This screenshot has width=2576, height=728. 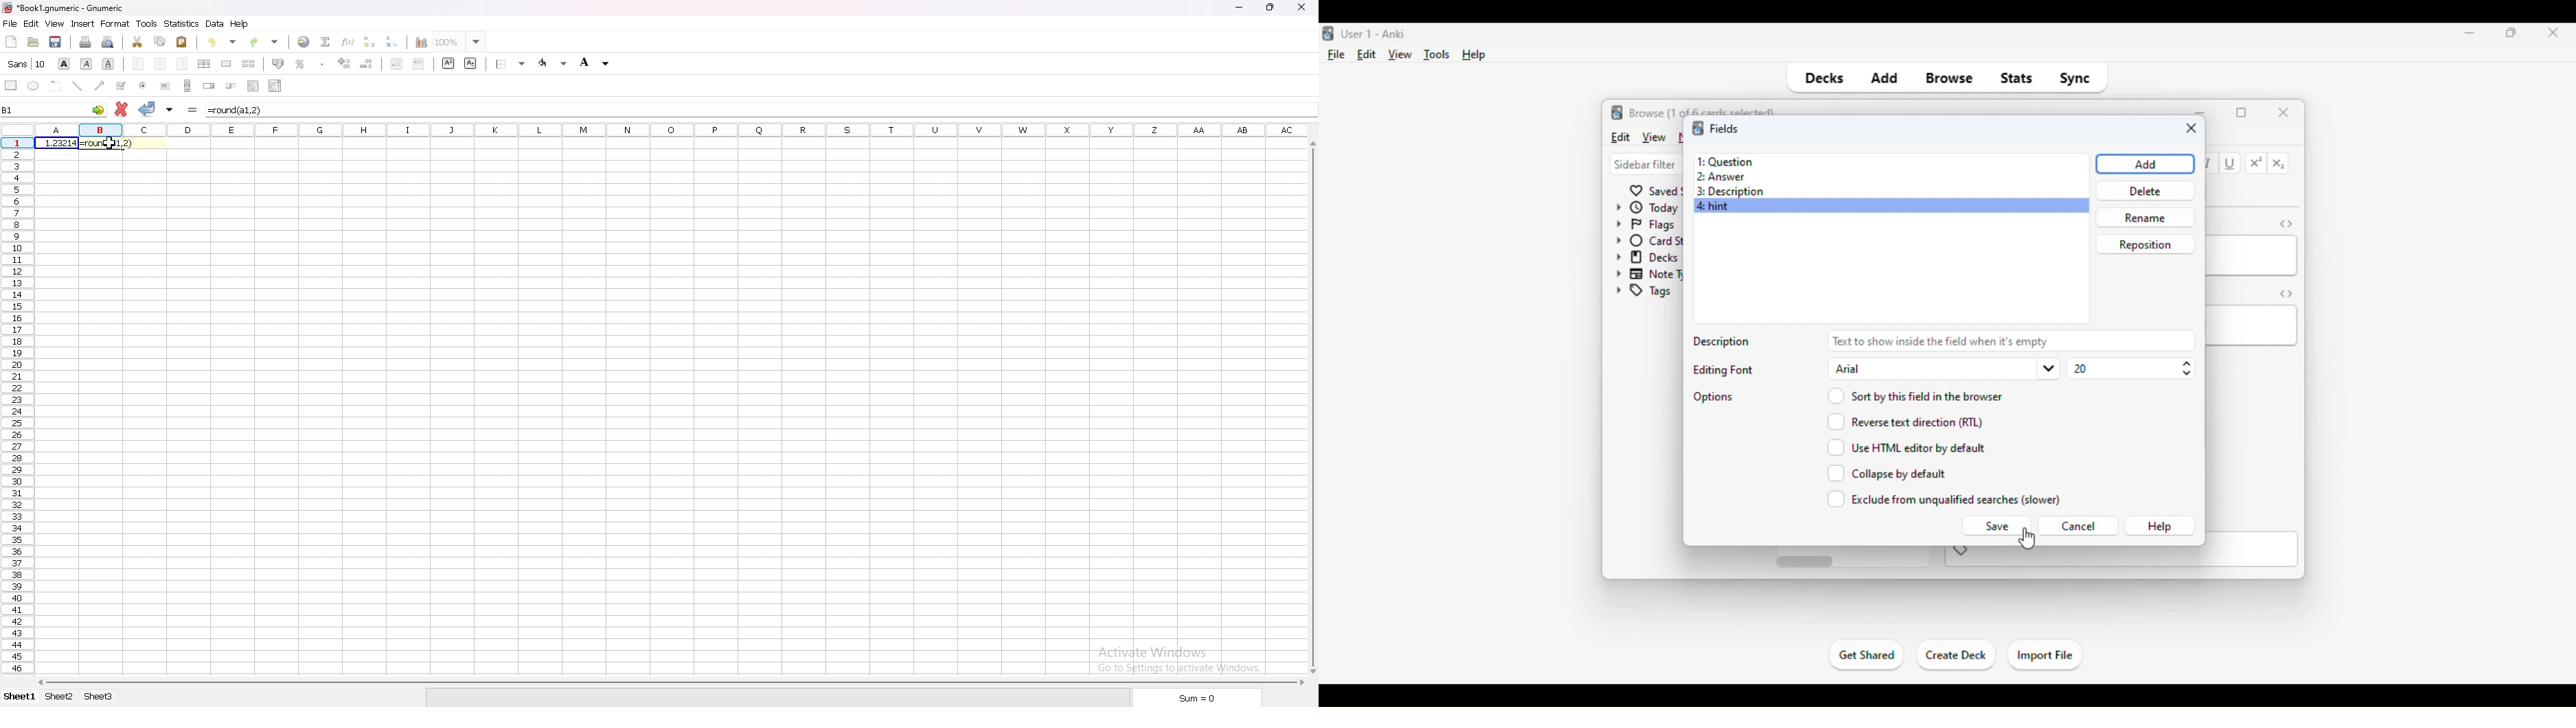 What do you see at coordinates (2074, 79) in the screenshot?
I see `sync` at bounding box center [2074, 79].